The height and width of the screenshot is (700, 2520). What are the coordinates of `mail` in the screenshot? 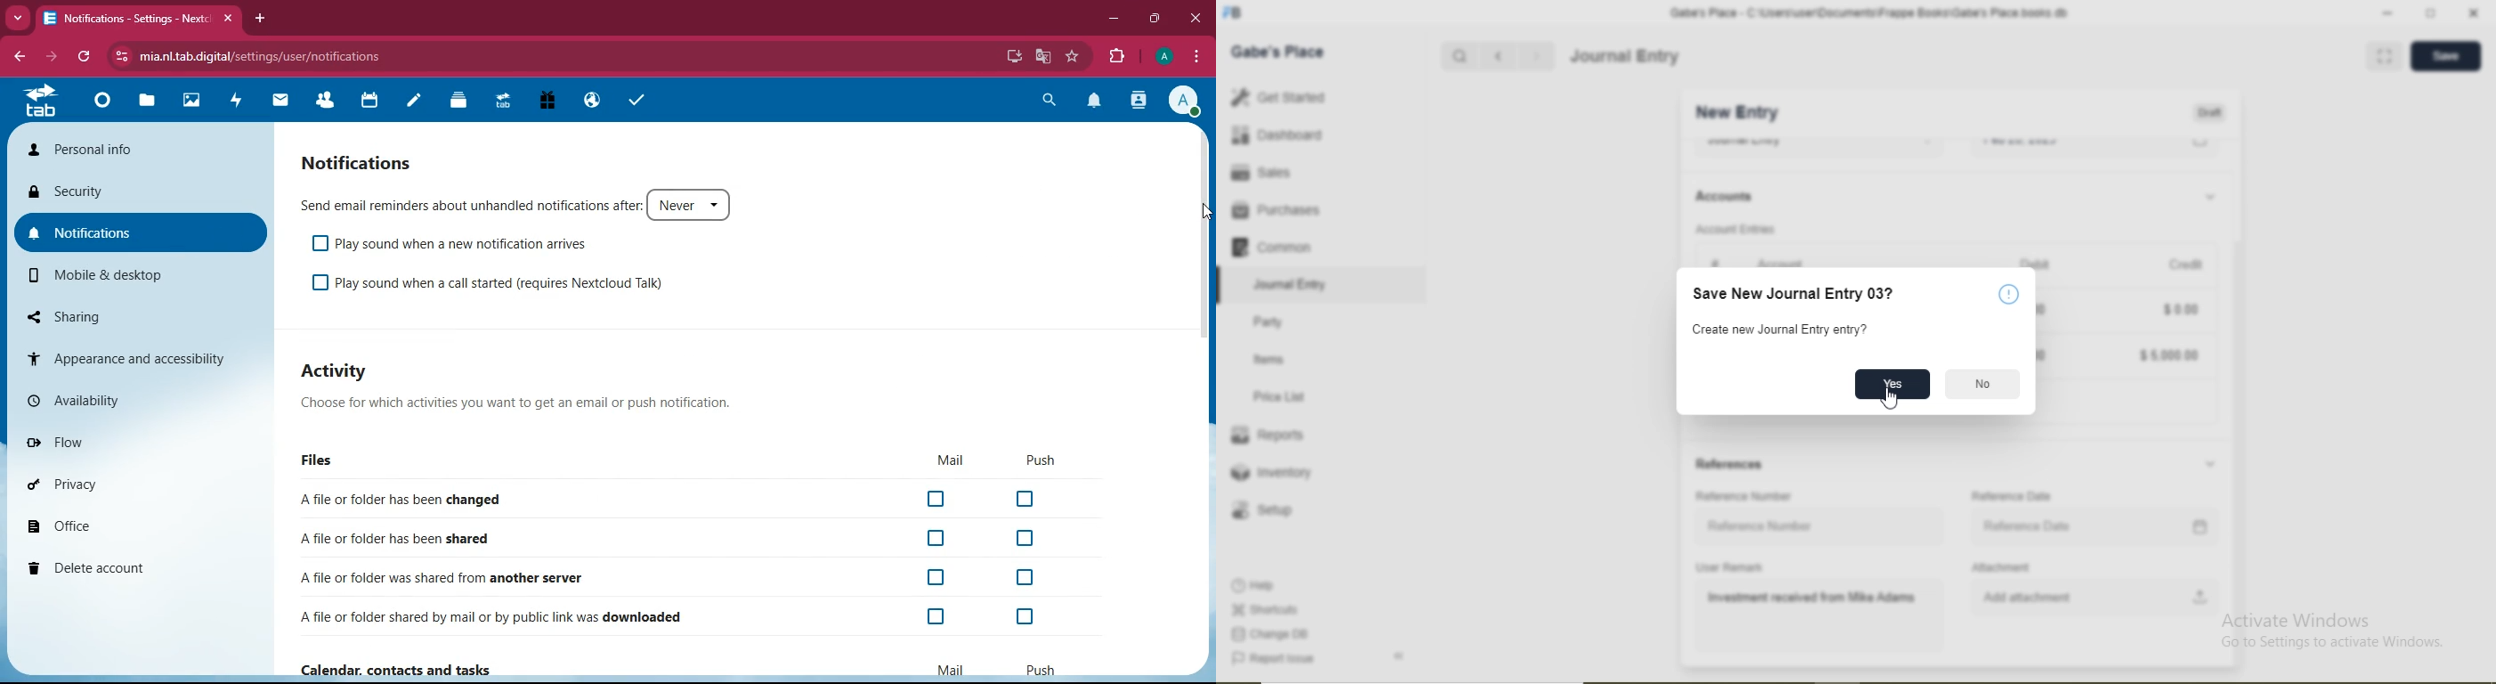 It's located at (953, 461).